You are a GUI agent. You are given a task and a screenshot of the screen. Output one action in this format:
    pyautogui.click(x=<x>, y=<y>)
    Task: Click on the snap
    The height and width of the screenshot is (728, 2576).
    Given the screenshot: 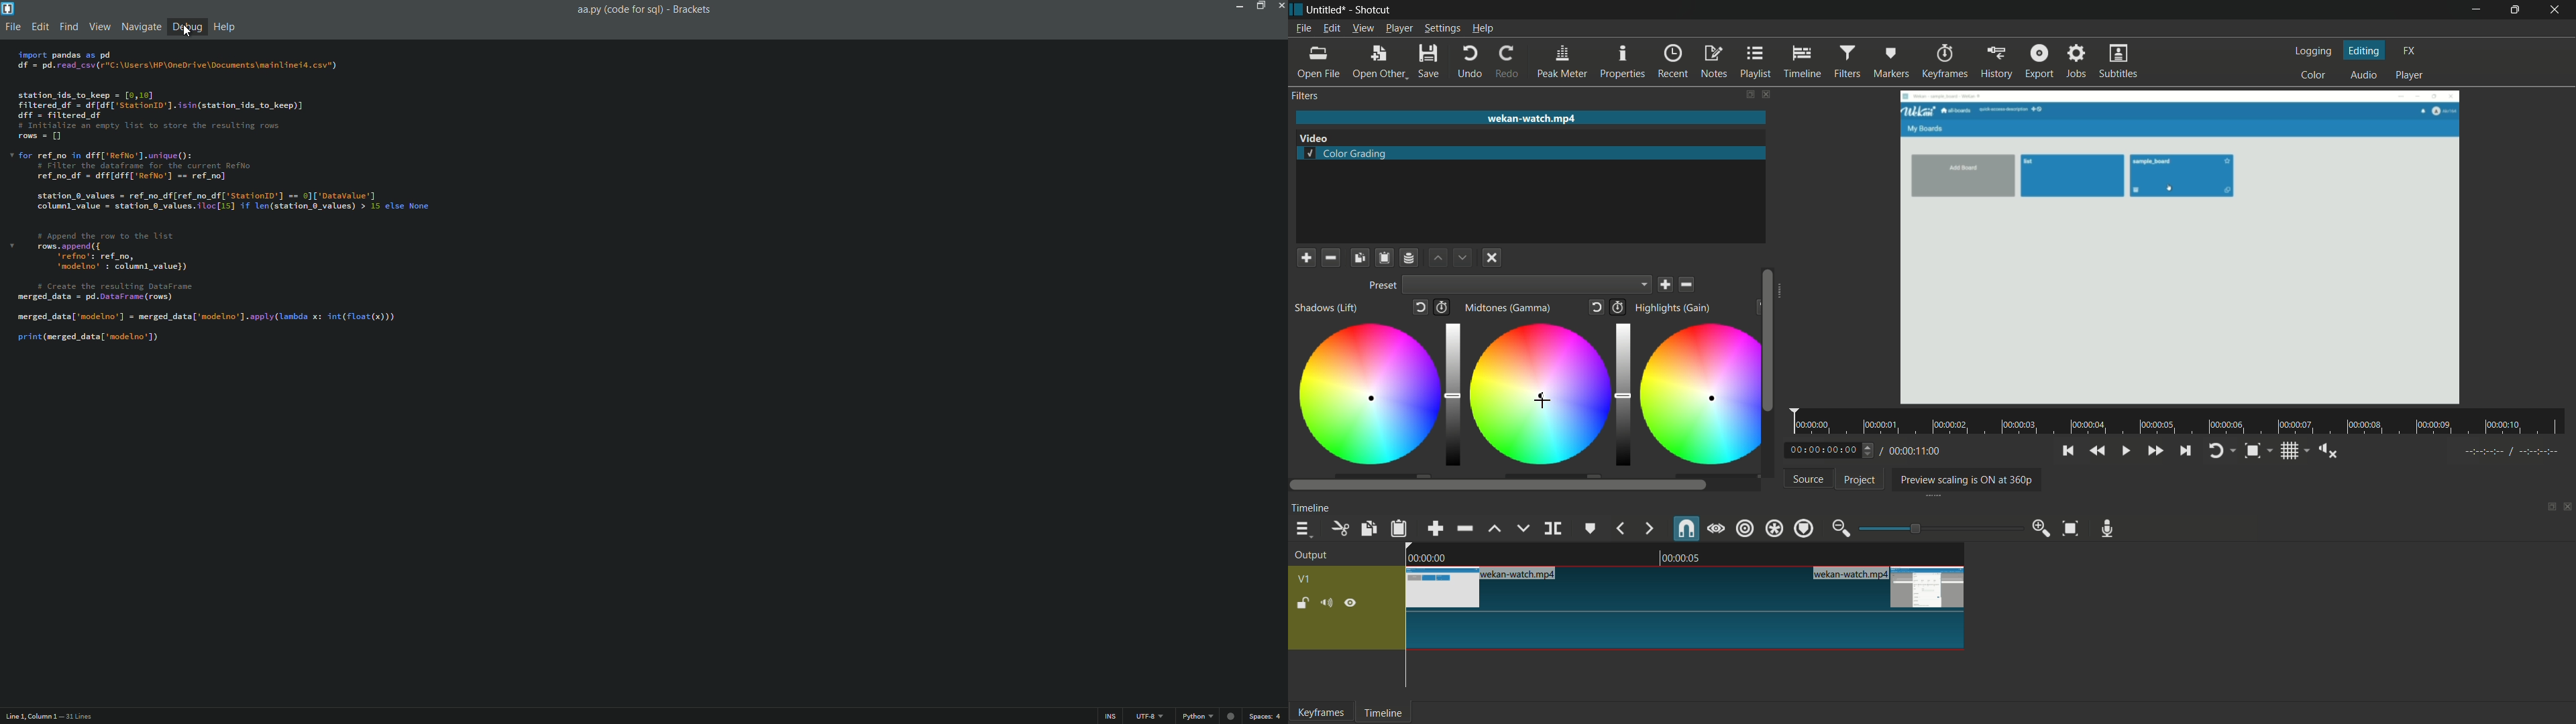 What is the action you would take?
    pyautogui.click(x=1685, y=529)
    